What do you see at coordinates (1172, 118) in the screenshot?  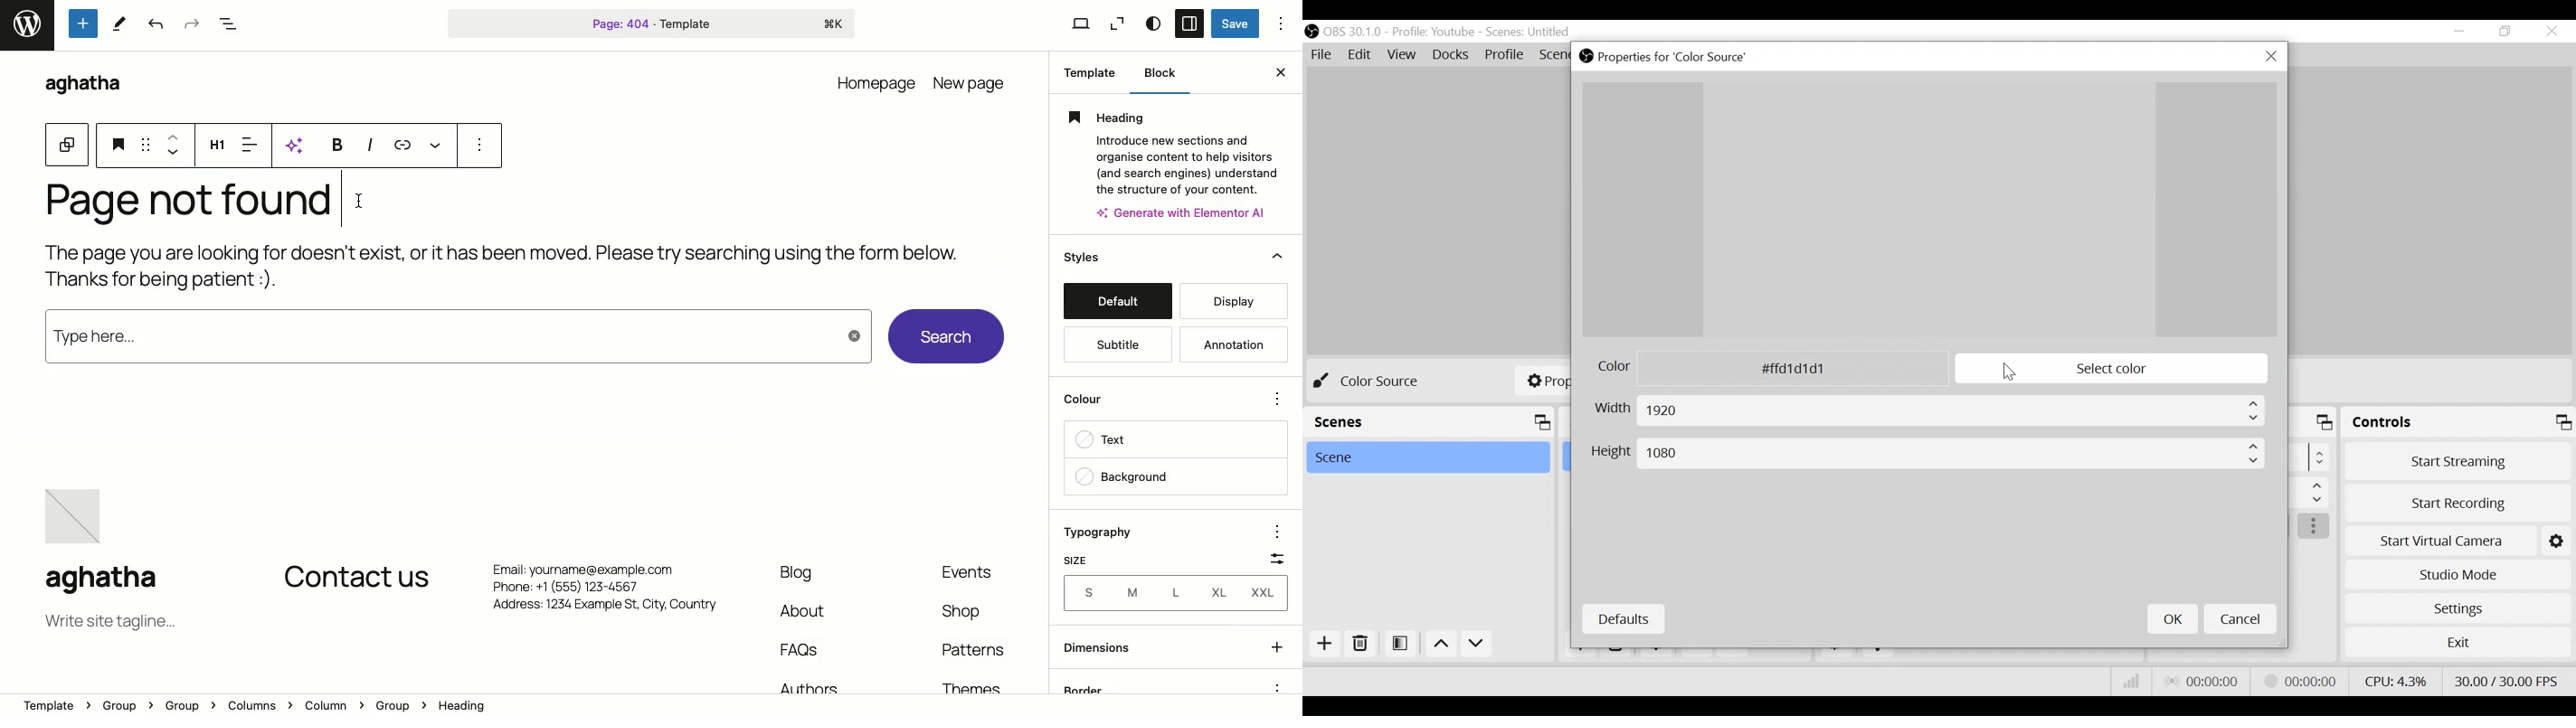 I see `Heading` at bounding box center [1172, 118].